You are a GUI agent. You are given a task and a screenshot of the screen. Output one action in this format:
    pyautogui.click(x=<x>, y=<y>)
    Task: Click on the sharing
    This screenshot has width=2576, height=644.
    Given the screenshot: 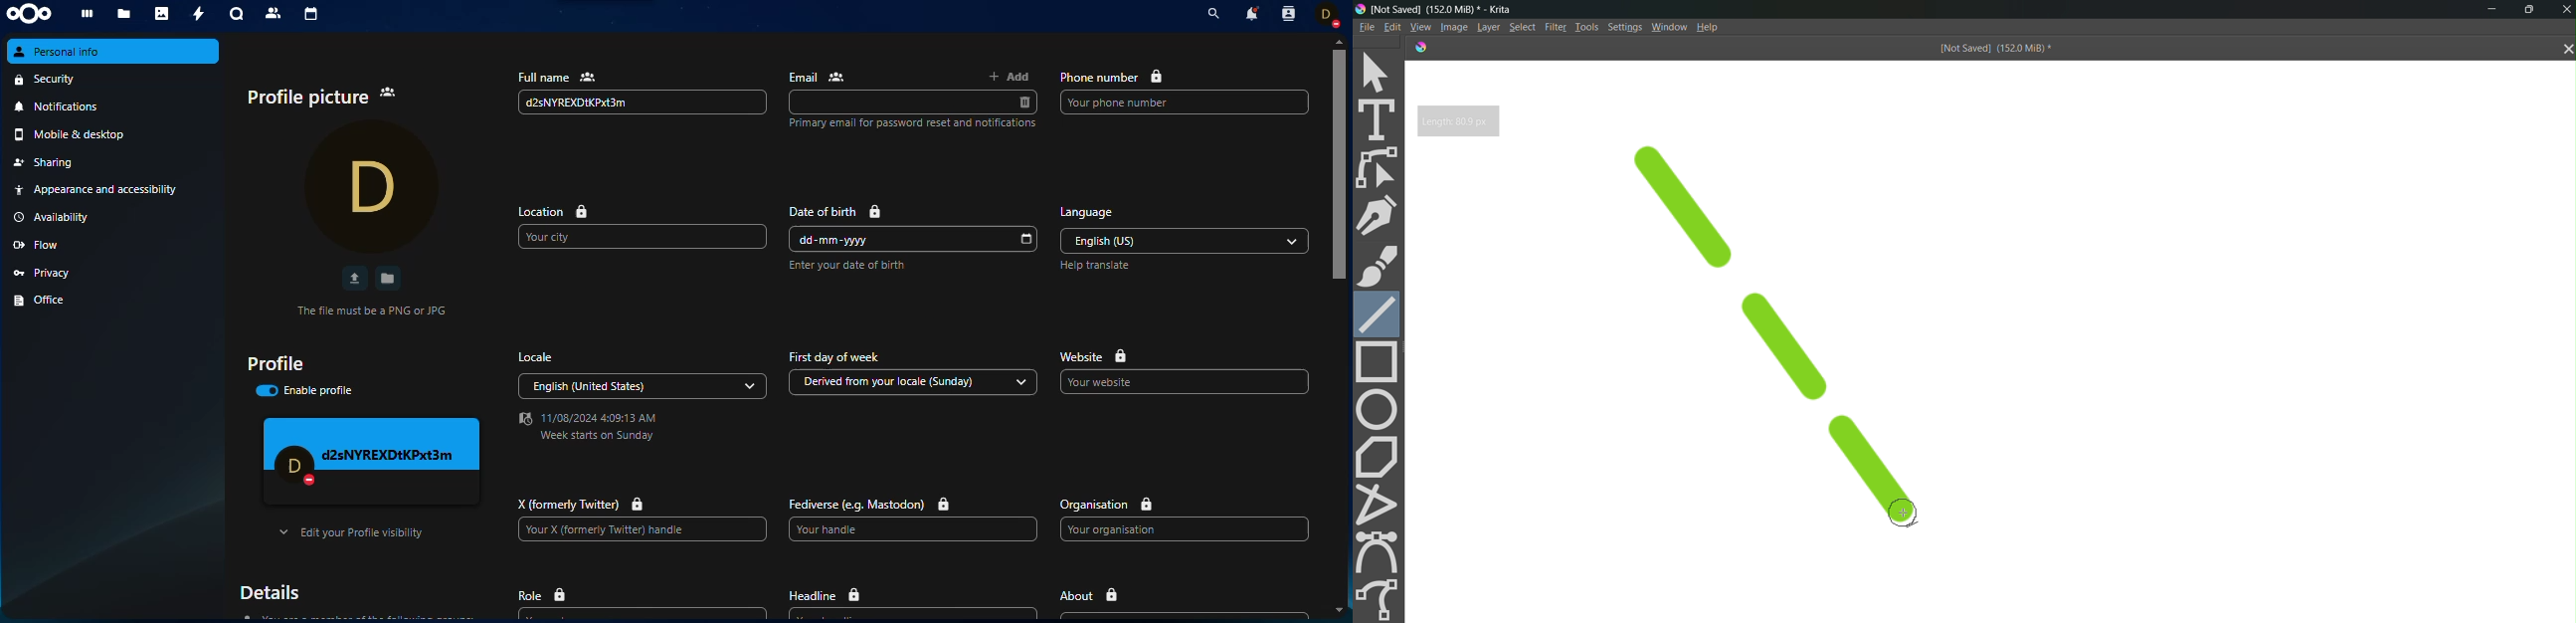 What is the action you would take?
    pyautogui.click(x=113, y=162)
    